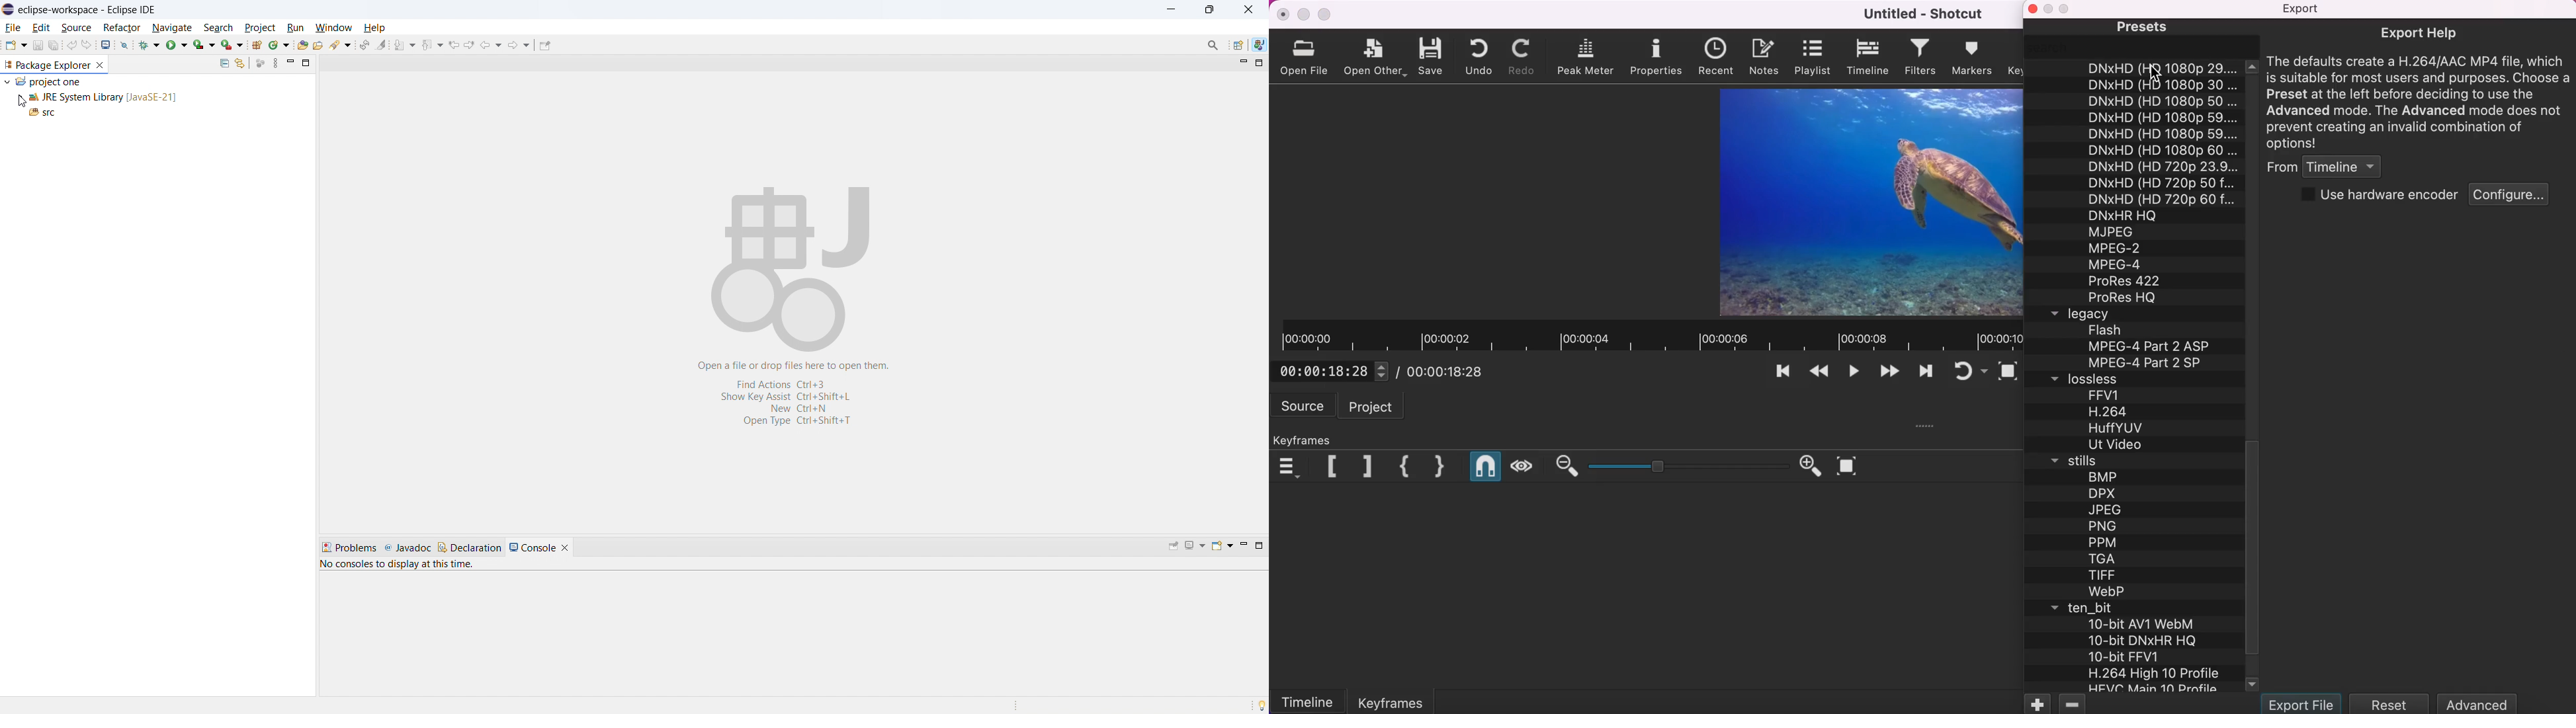  What do you see at coordinates (2251, 374) in the screenshot?
I see `vertical scroll bar` at bounding box center [2251, 374].